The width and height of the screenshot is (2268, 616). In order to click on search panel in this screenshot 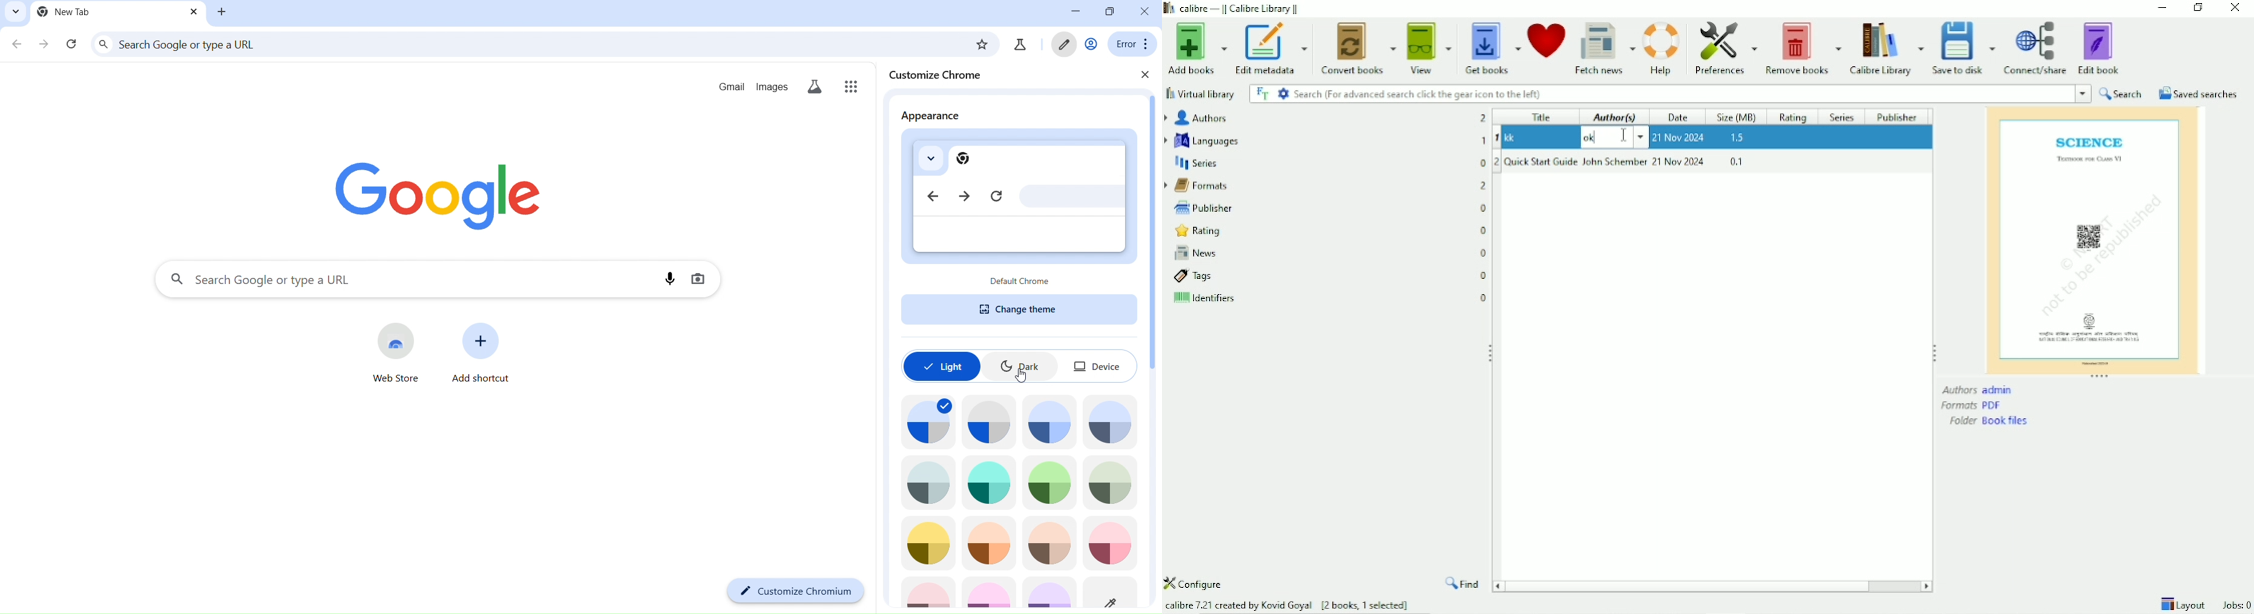, I will do `click(408, 279)`.